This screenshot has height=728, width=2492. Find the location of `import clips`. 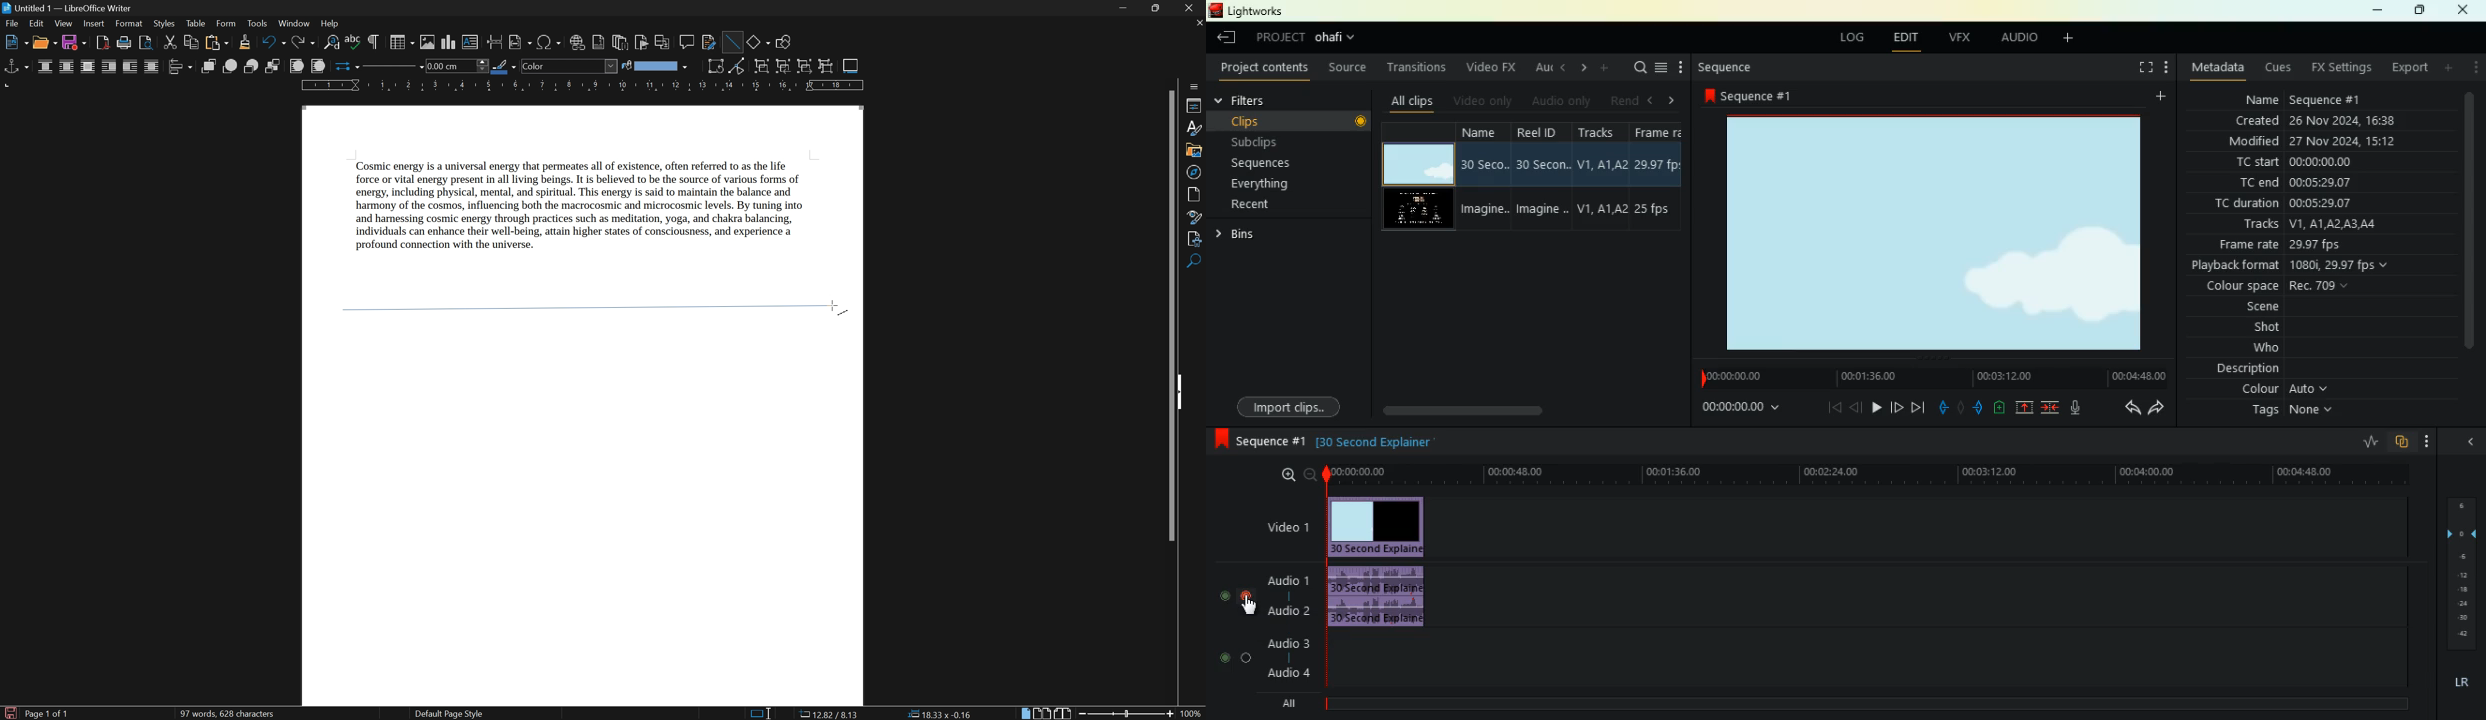

import clips is located at coordinates (1287, 405).